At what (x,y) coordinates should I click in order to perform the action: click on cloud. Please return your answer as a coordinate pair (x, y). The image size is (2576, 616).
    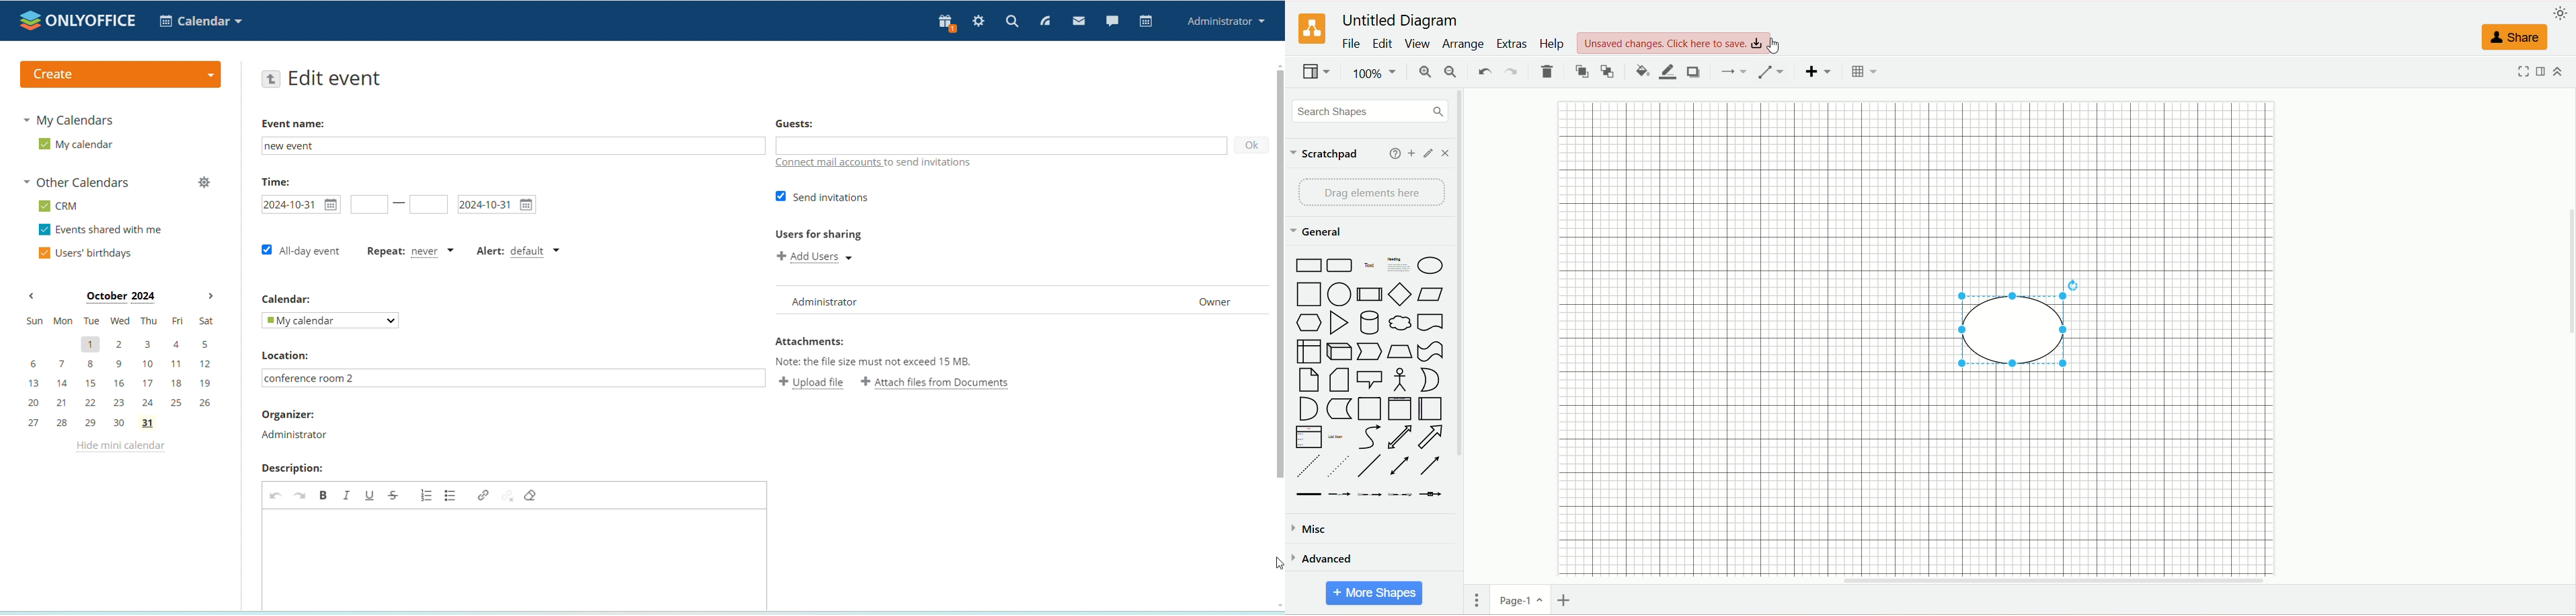
    Looking at the image, I should click on (1401, 323).